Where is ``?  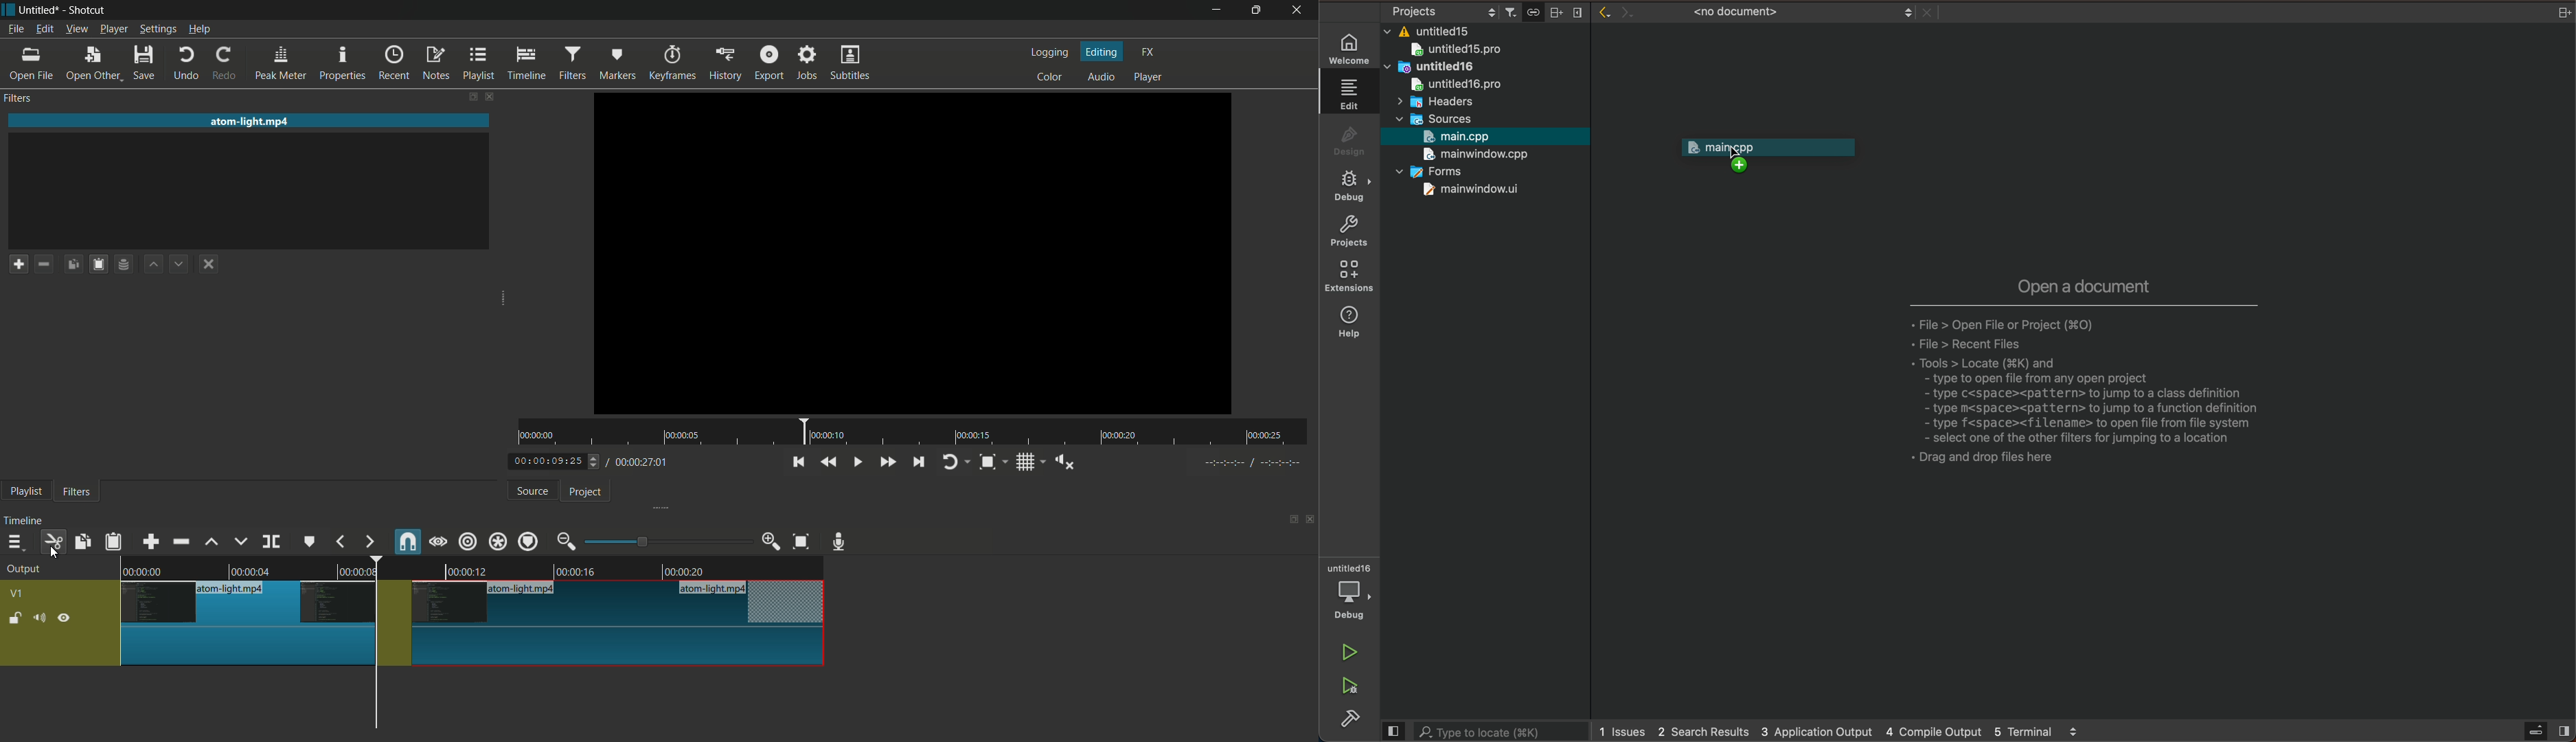
 is located at coordinates (1249, 465).